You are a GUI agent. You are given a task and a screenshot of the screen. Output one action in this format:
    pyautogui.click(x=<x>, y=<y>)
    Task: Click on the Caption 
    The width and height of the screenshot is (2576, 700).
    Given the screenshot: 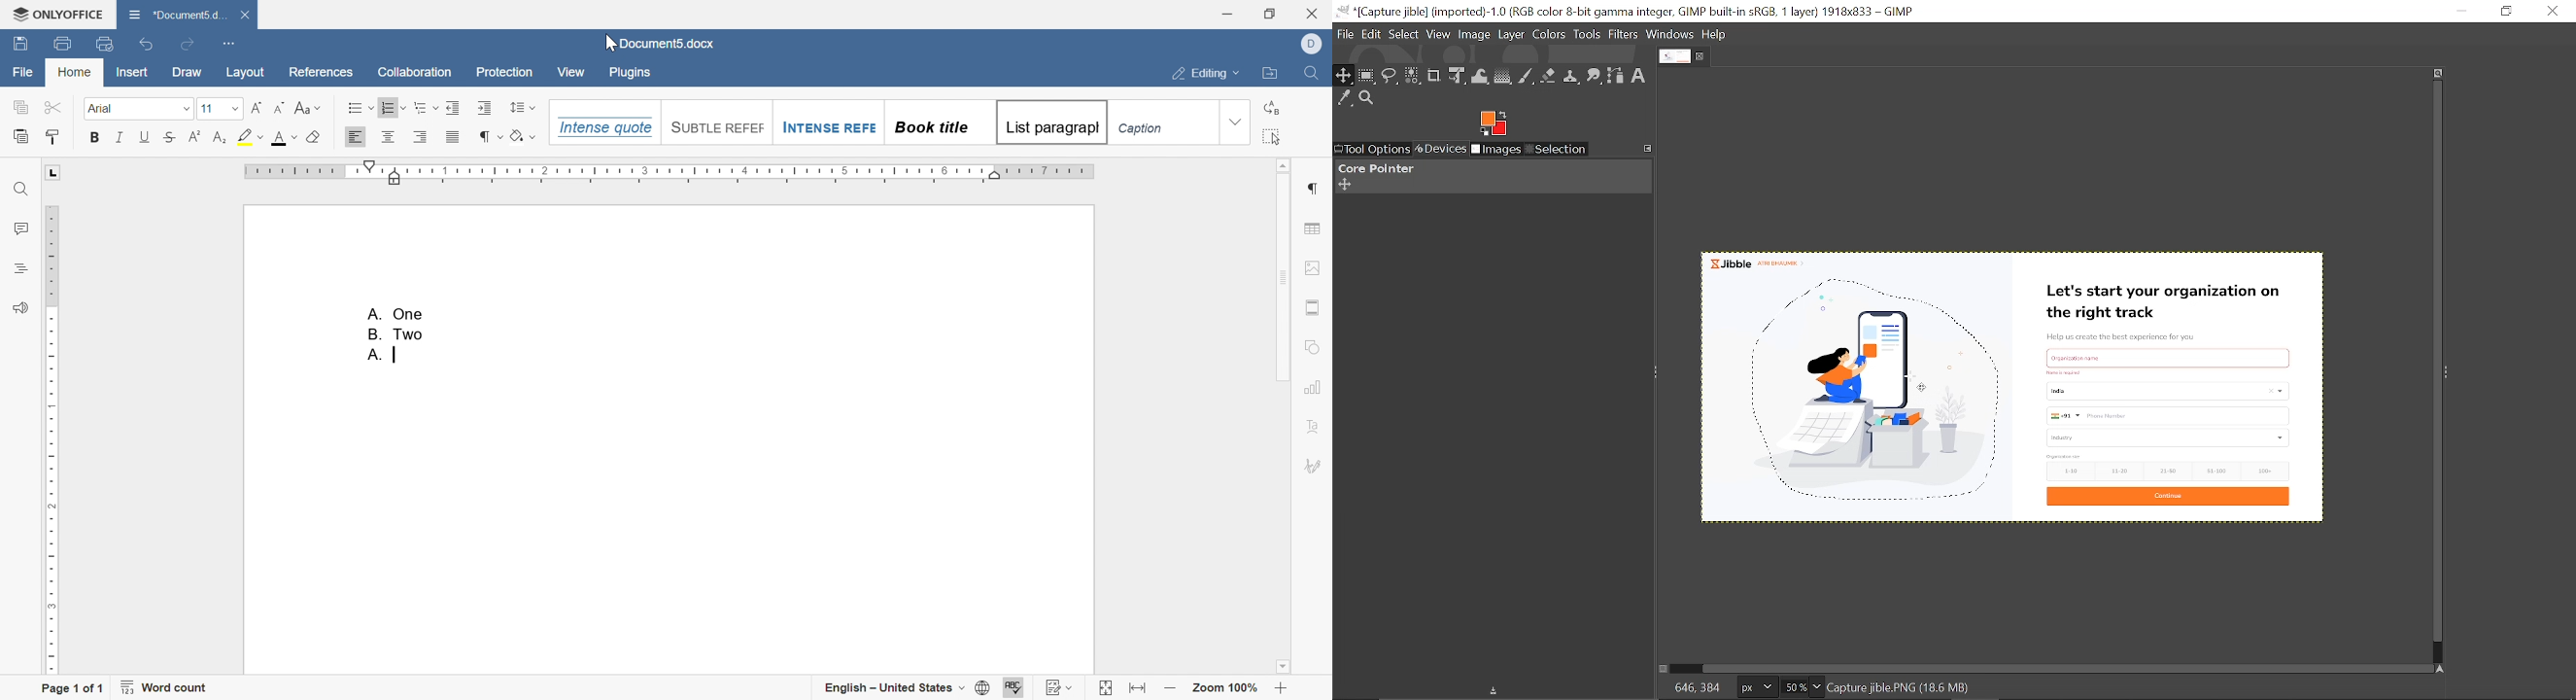 What is the action you would take?
    pyautogui.click(x=1145, y=130)
    